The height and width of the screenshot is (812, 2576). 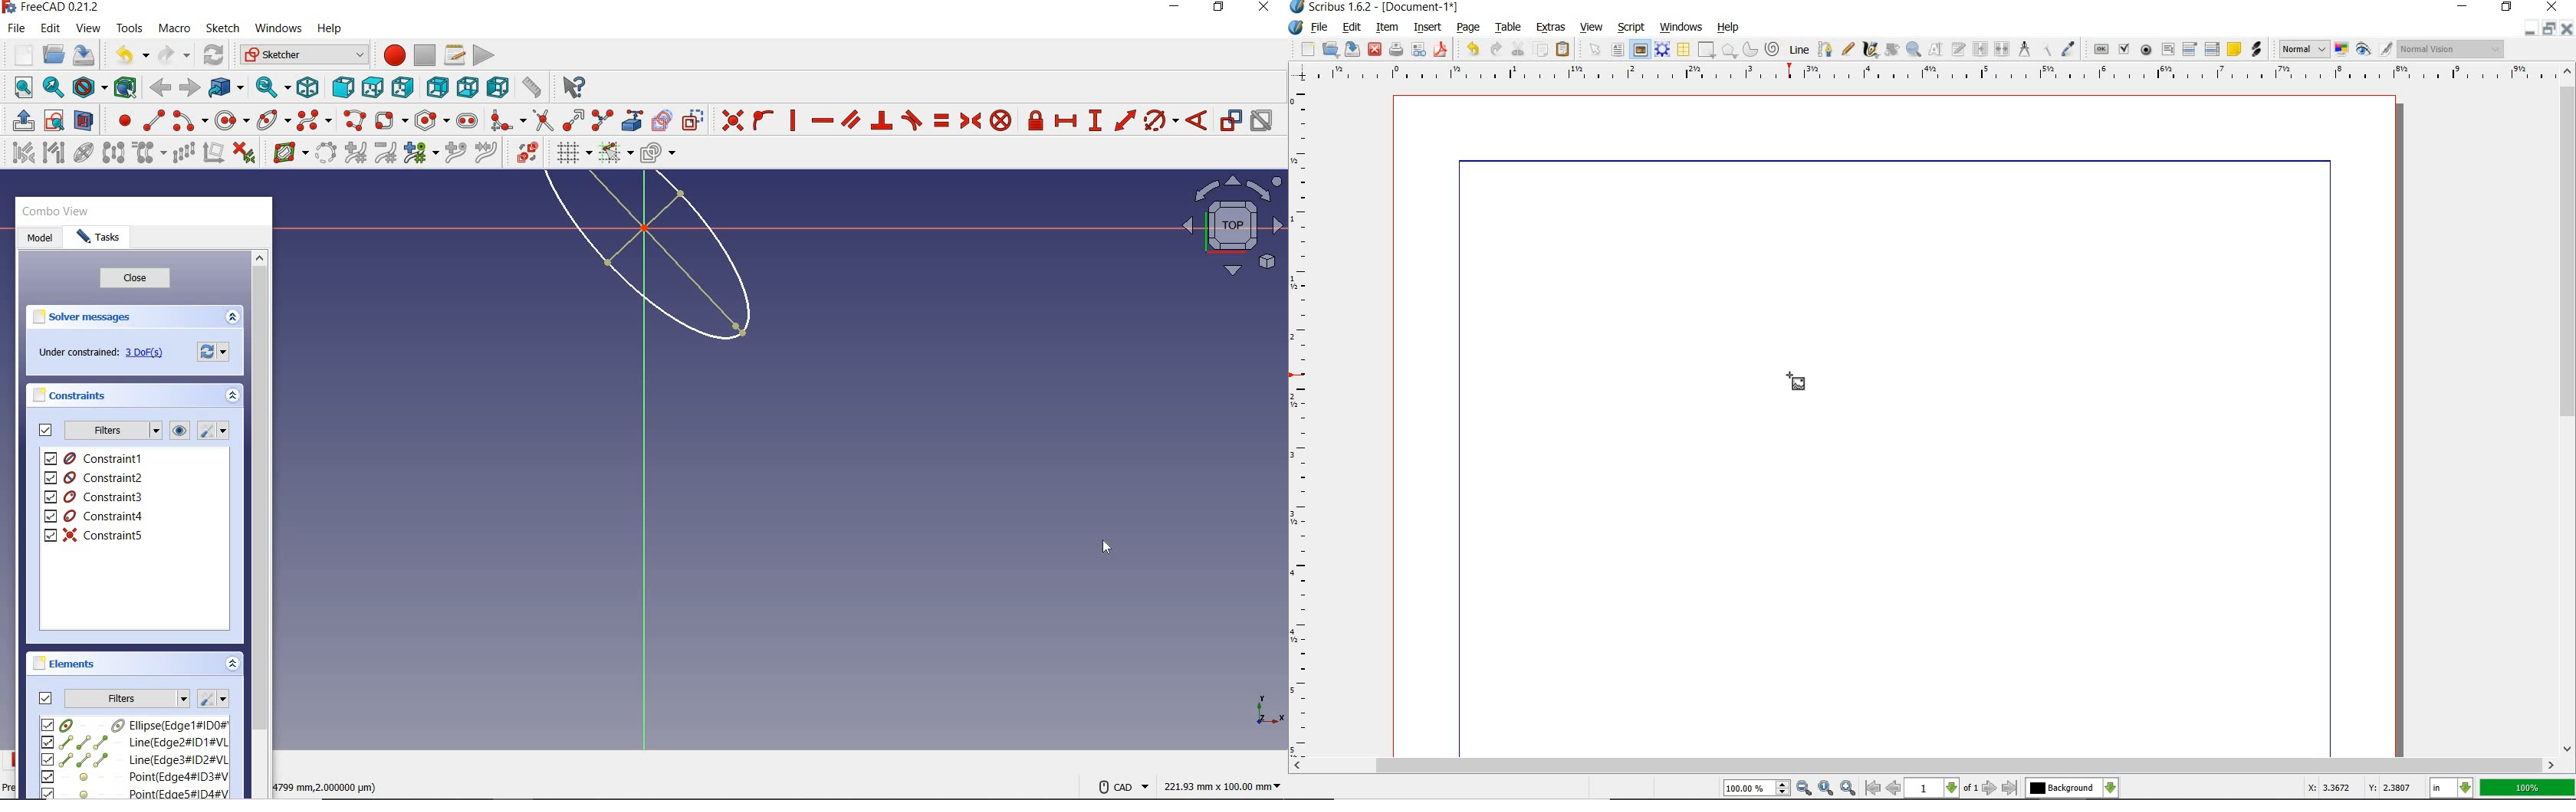 I want to click on pdf check box, so click(x=2124, y=50).